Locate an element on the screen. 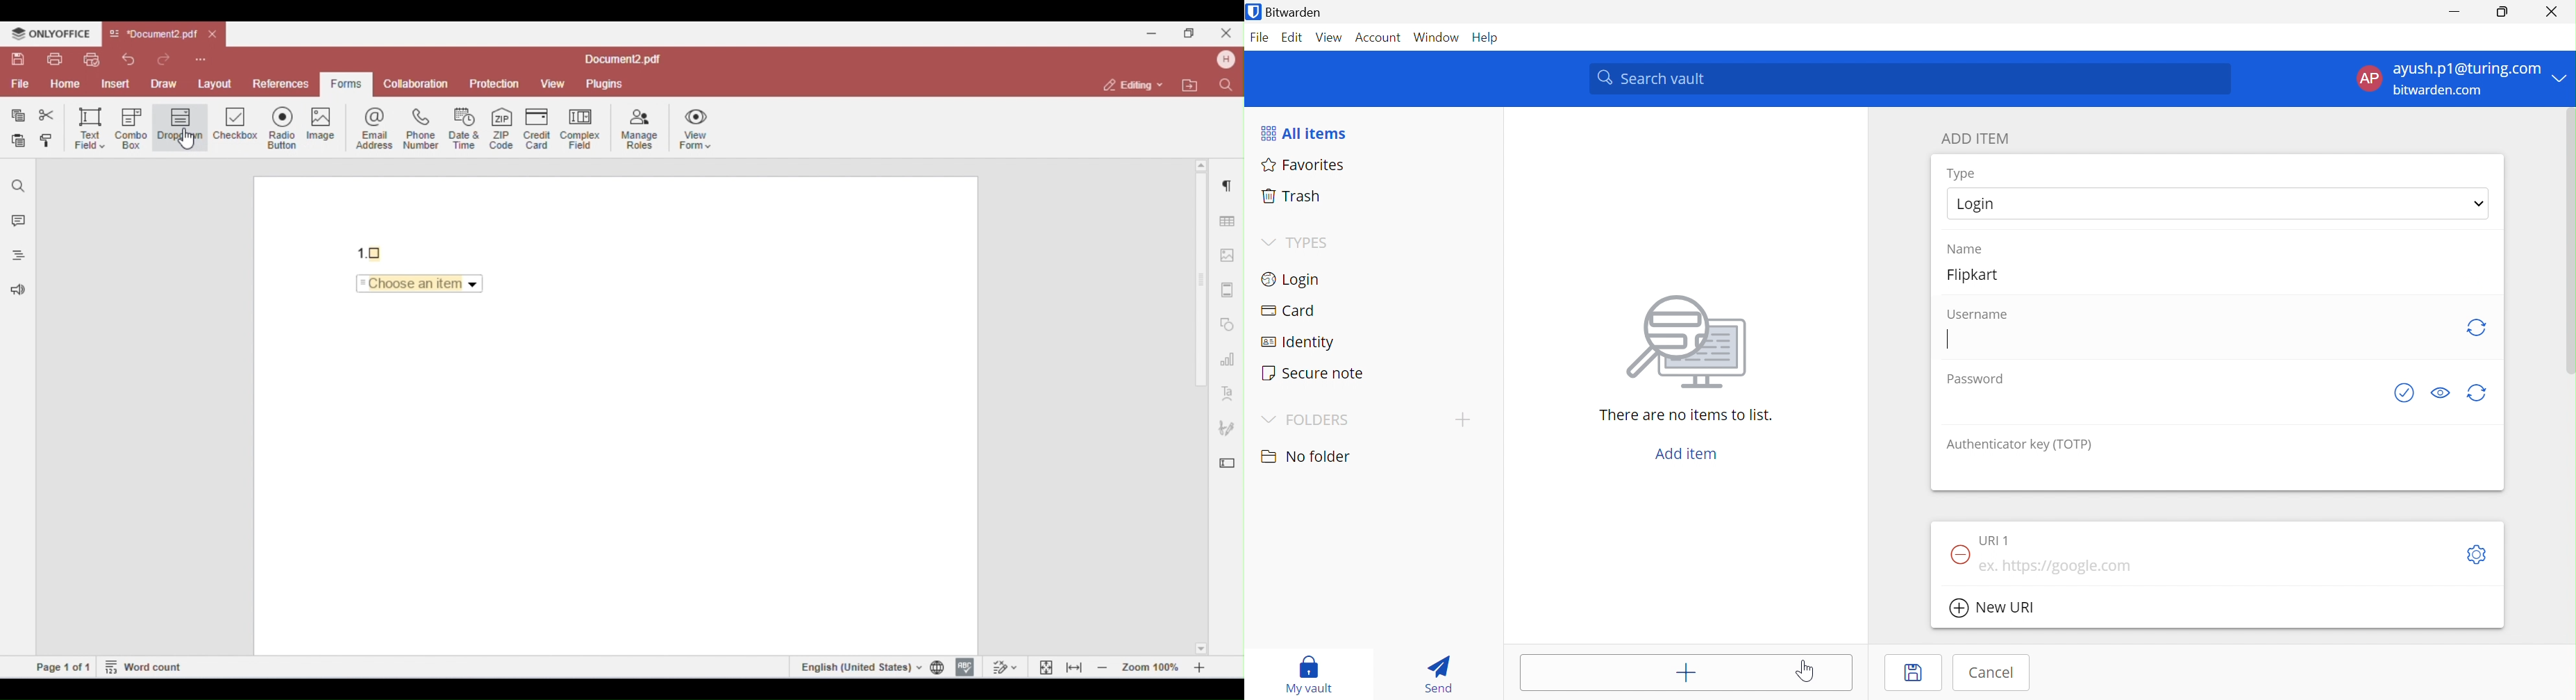 This screenshot has width=2576, height=700. ayush.p1@gmail.com is located at coordinates (2465, 71).